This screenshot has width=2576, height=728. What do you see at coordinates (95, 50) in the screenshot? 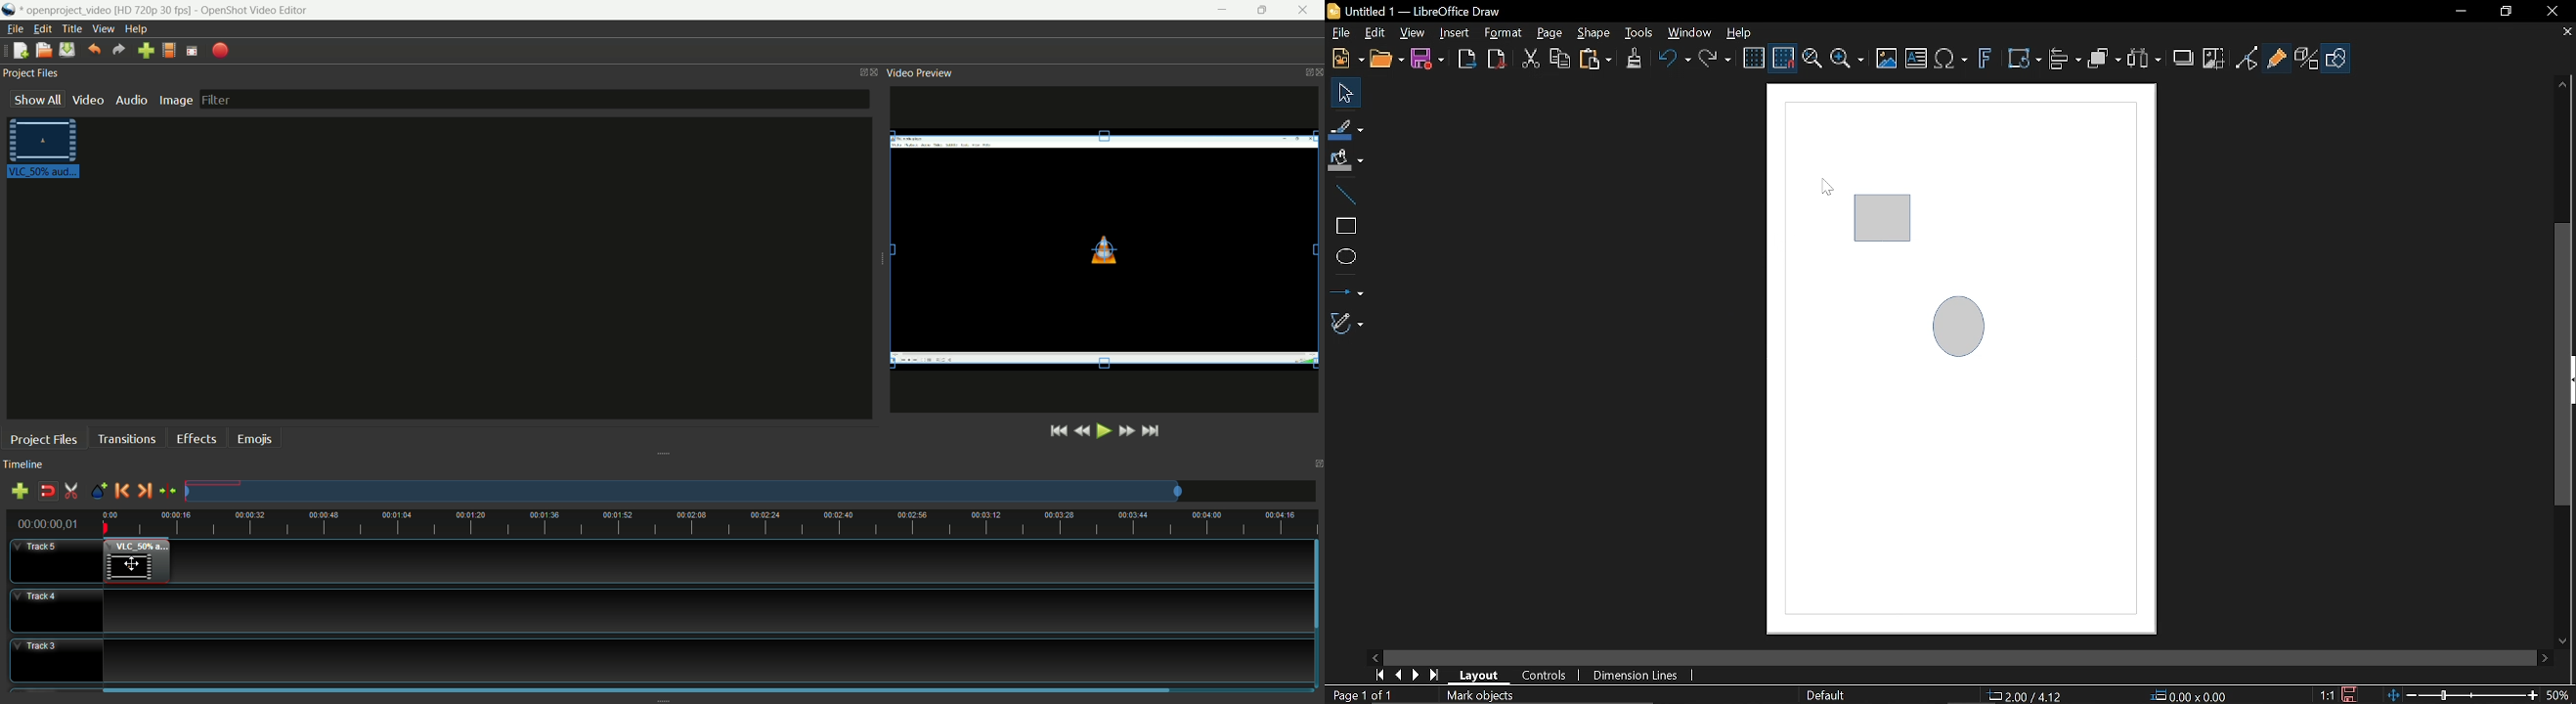
I see `undo` at bounding box center [95, 50].